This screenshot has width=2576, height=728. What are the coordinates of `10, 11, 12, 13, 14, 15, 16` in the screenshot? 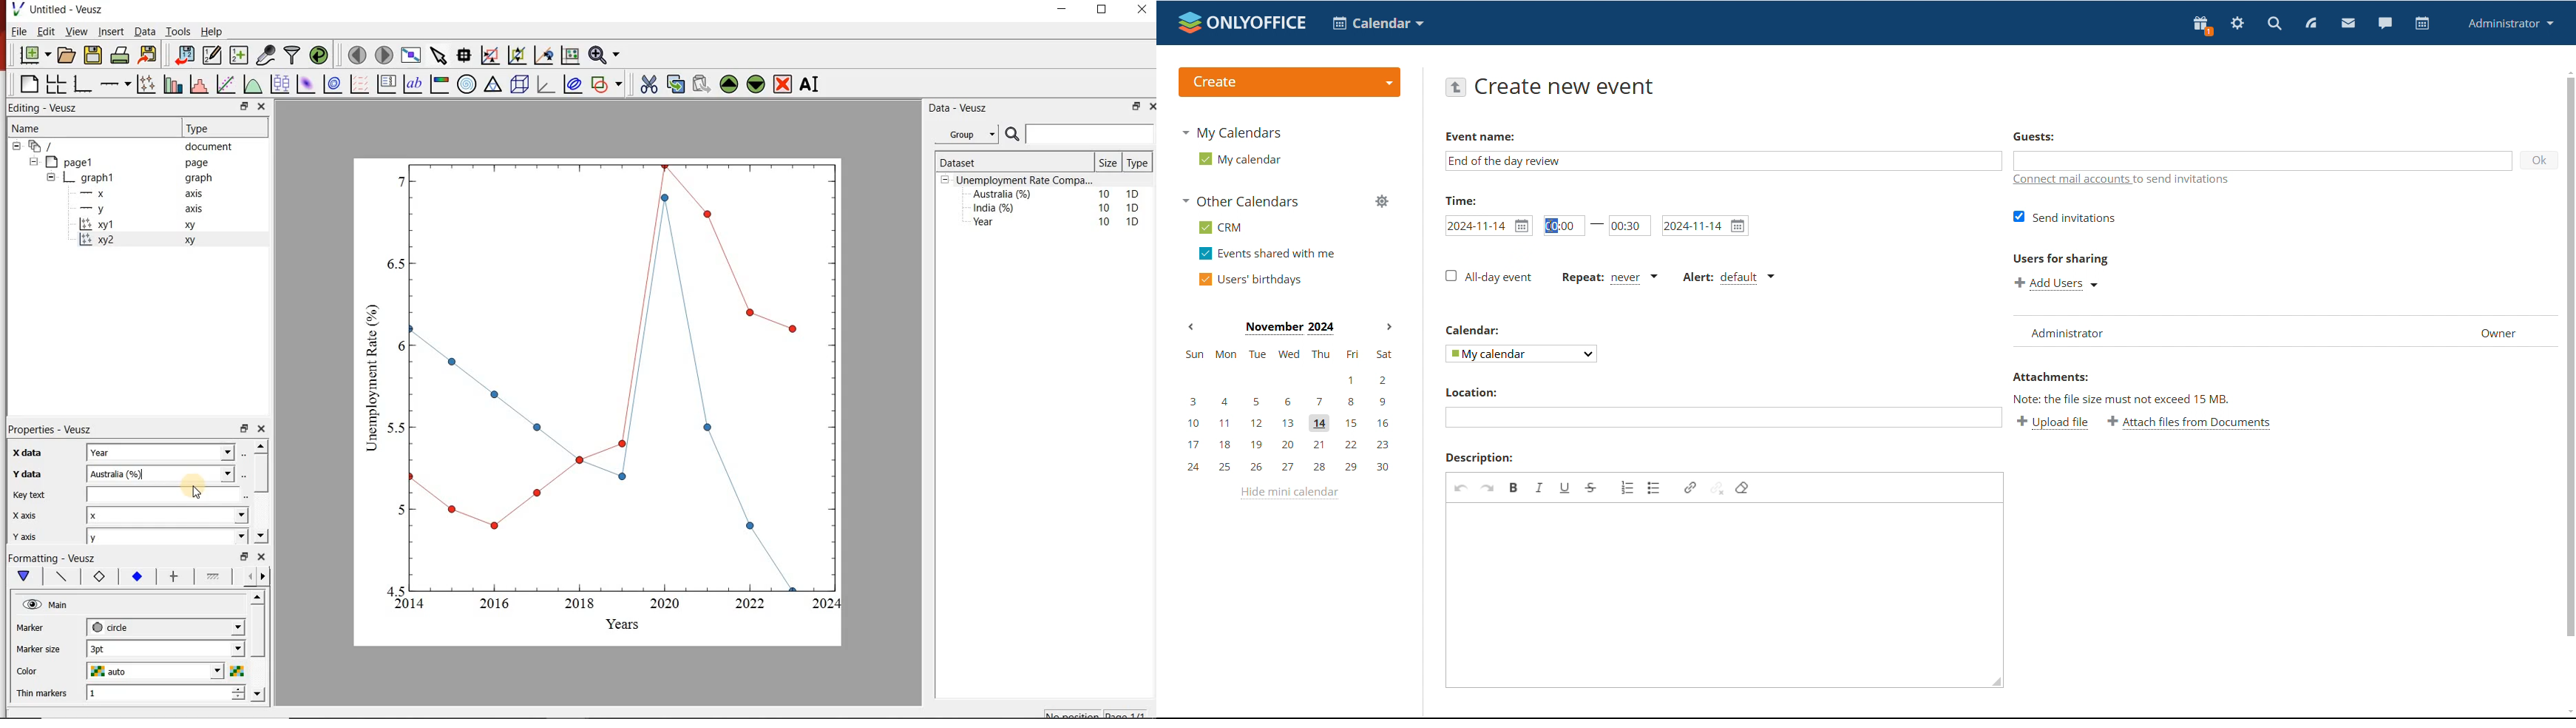 It's located at (1292, 424).